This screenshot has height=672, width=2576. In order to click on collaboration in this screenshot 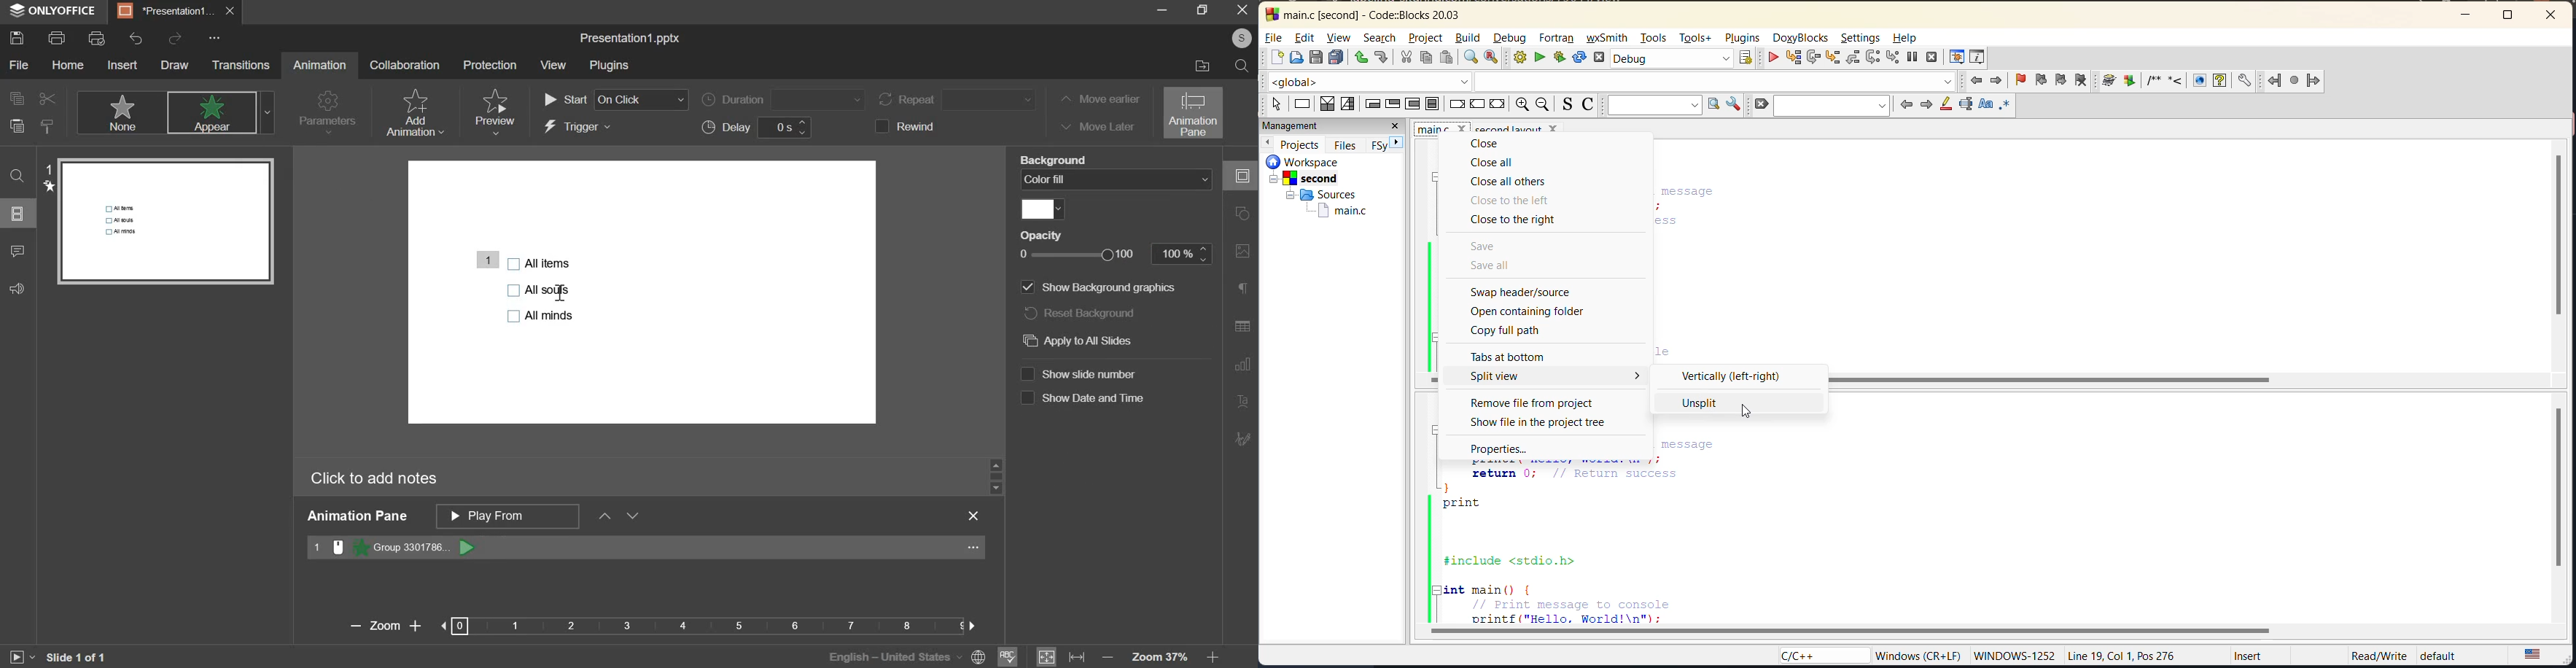, I will do `click(405, 64)`.